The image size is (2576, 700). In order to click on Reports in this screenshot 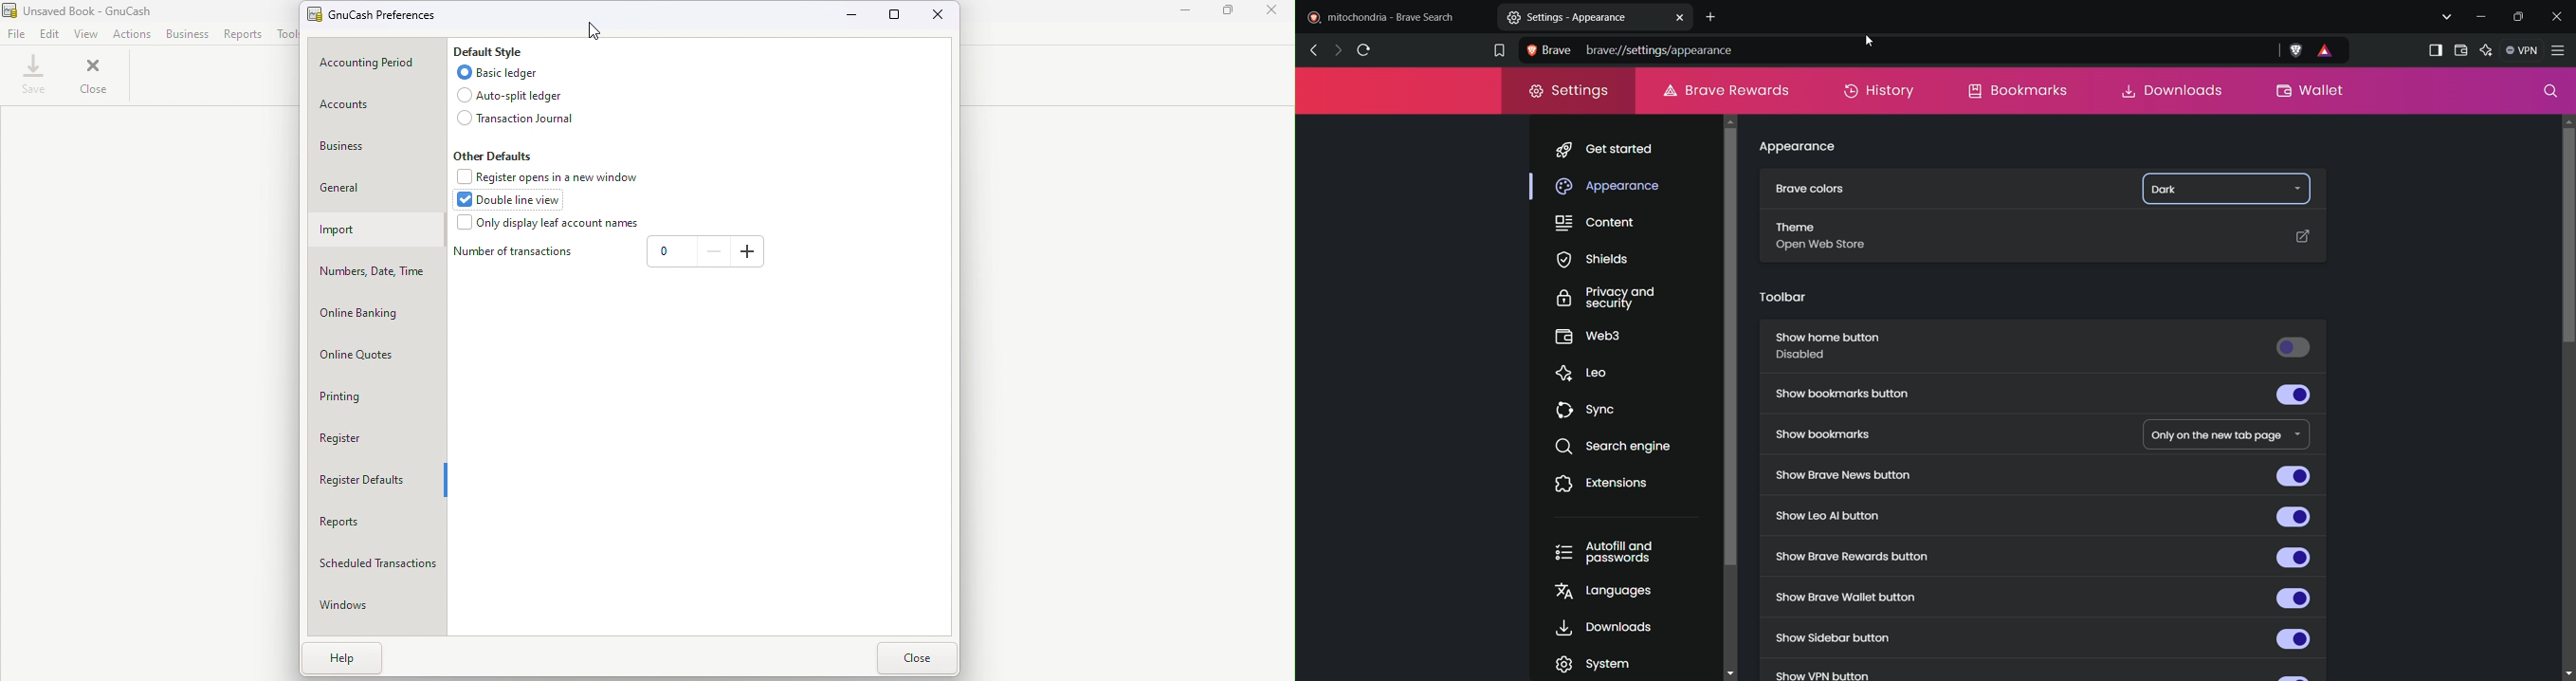, I will do `click(241, 34)`.